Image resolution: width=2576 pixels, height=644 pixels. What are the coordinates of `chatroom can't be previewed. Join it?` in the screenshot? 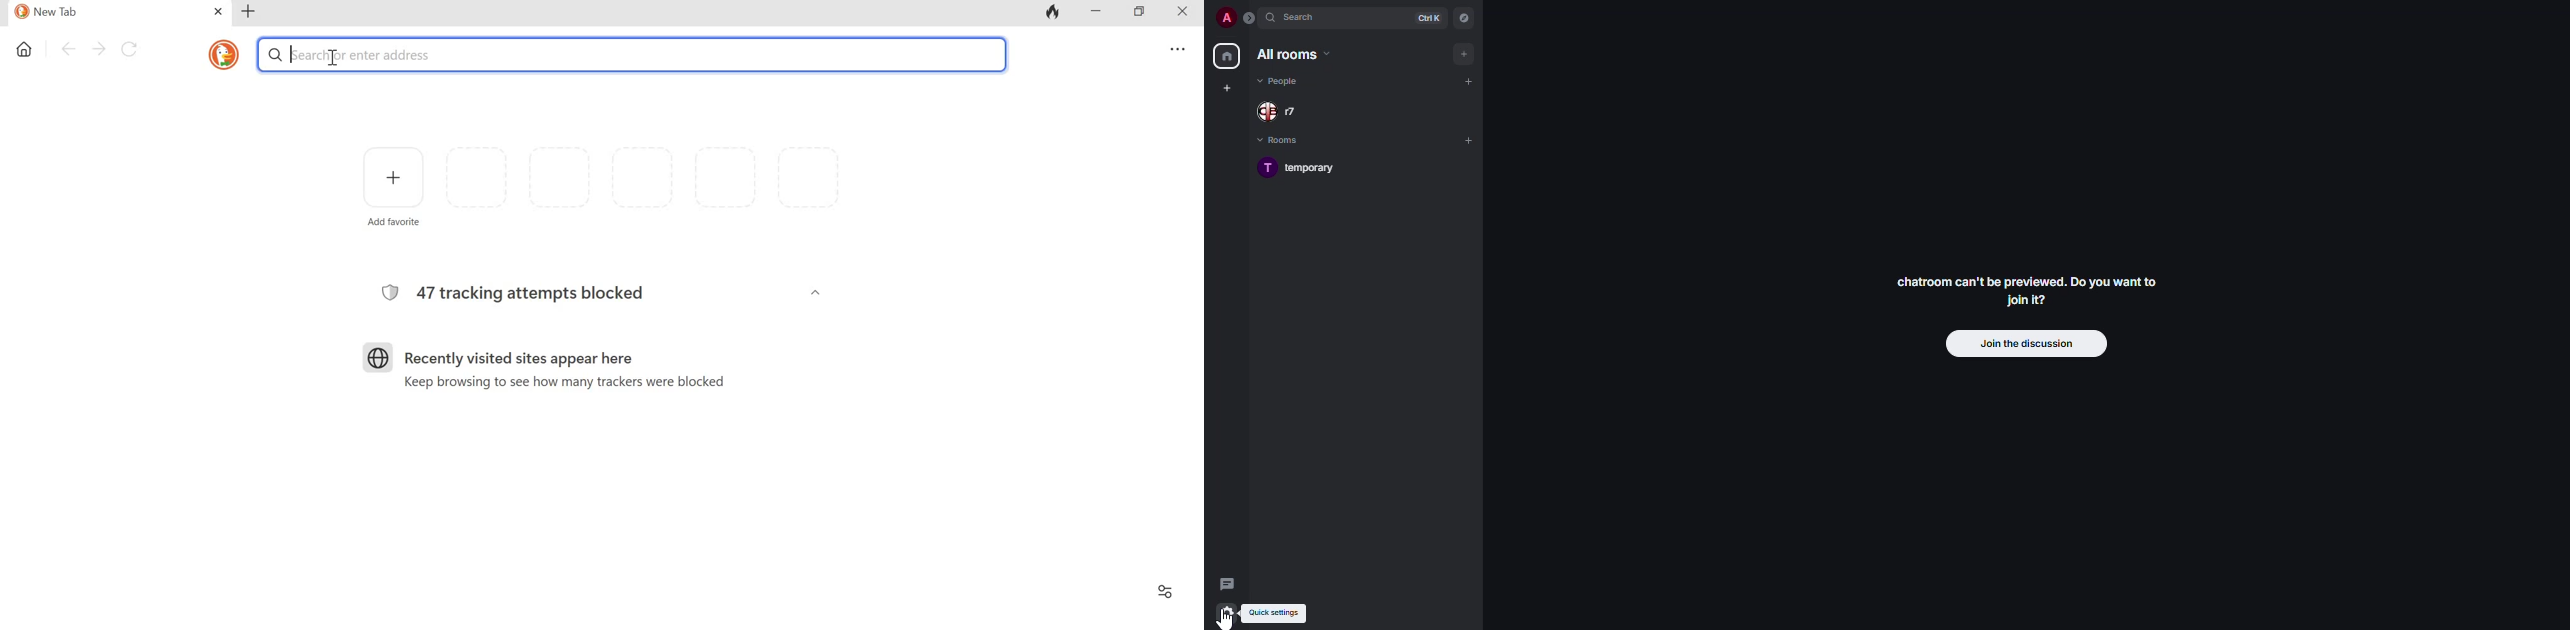 It's located at (2024, 289).